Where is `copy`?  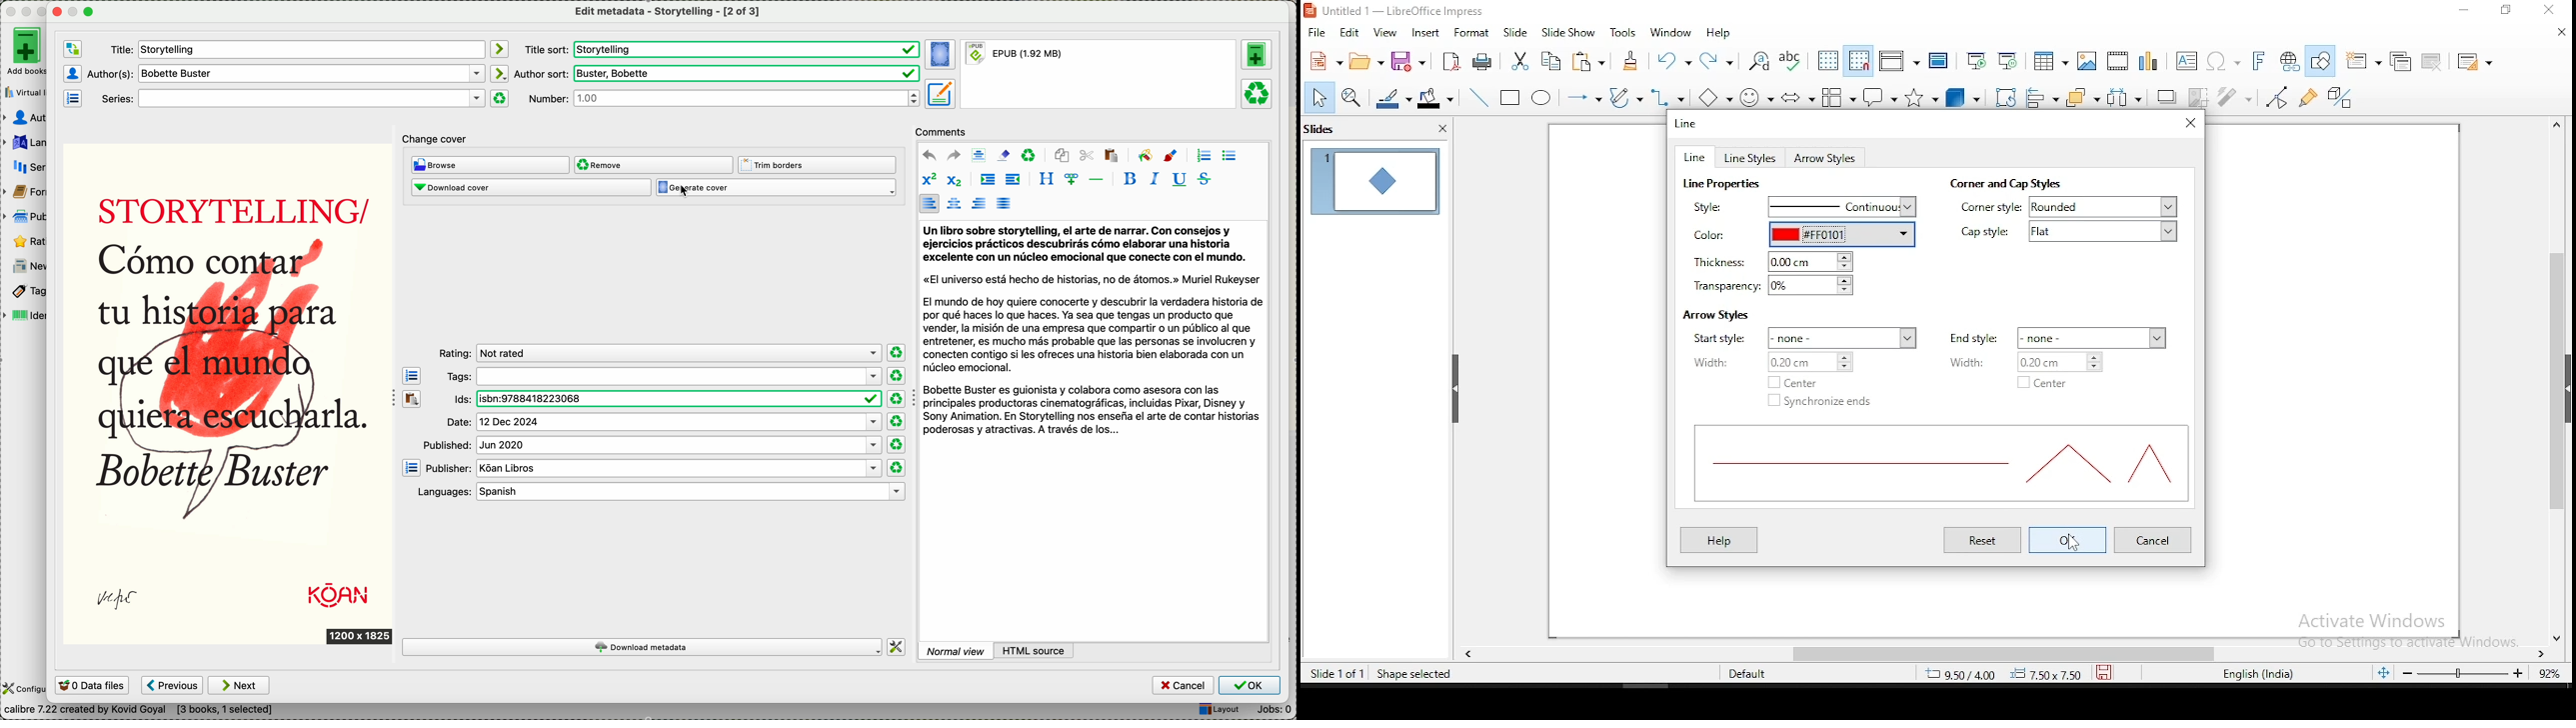
copy is located at coordinates (1551, 61).